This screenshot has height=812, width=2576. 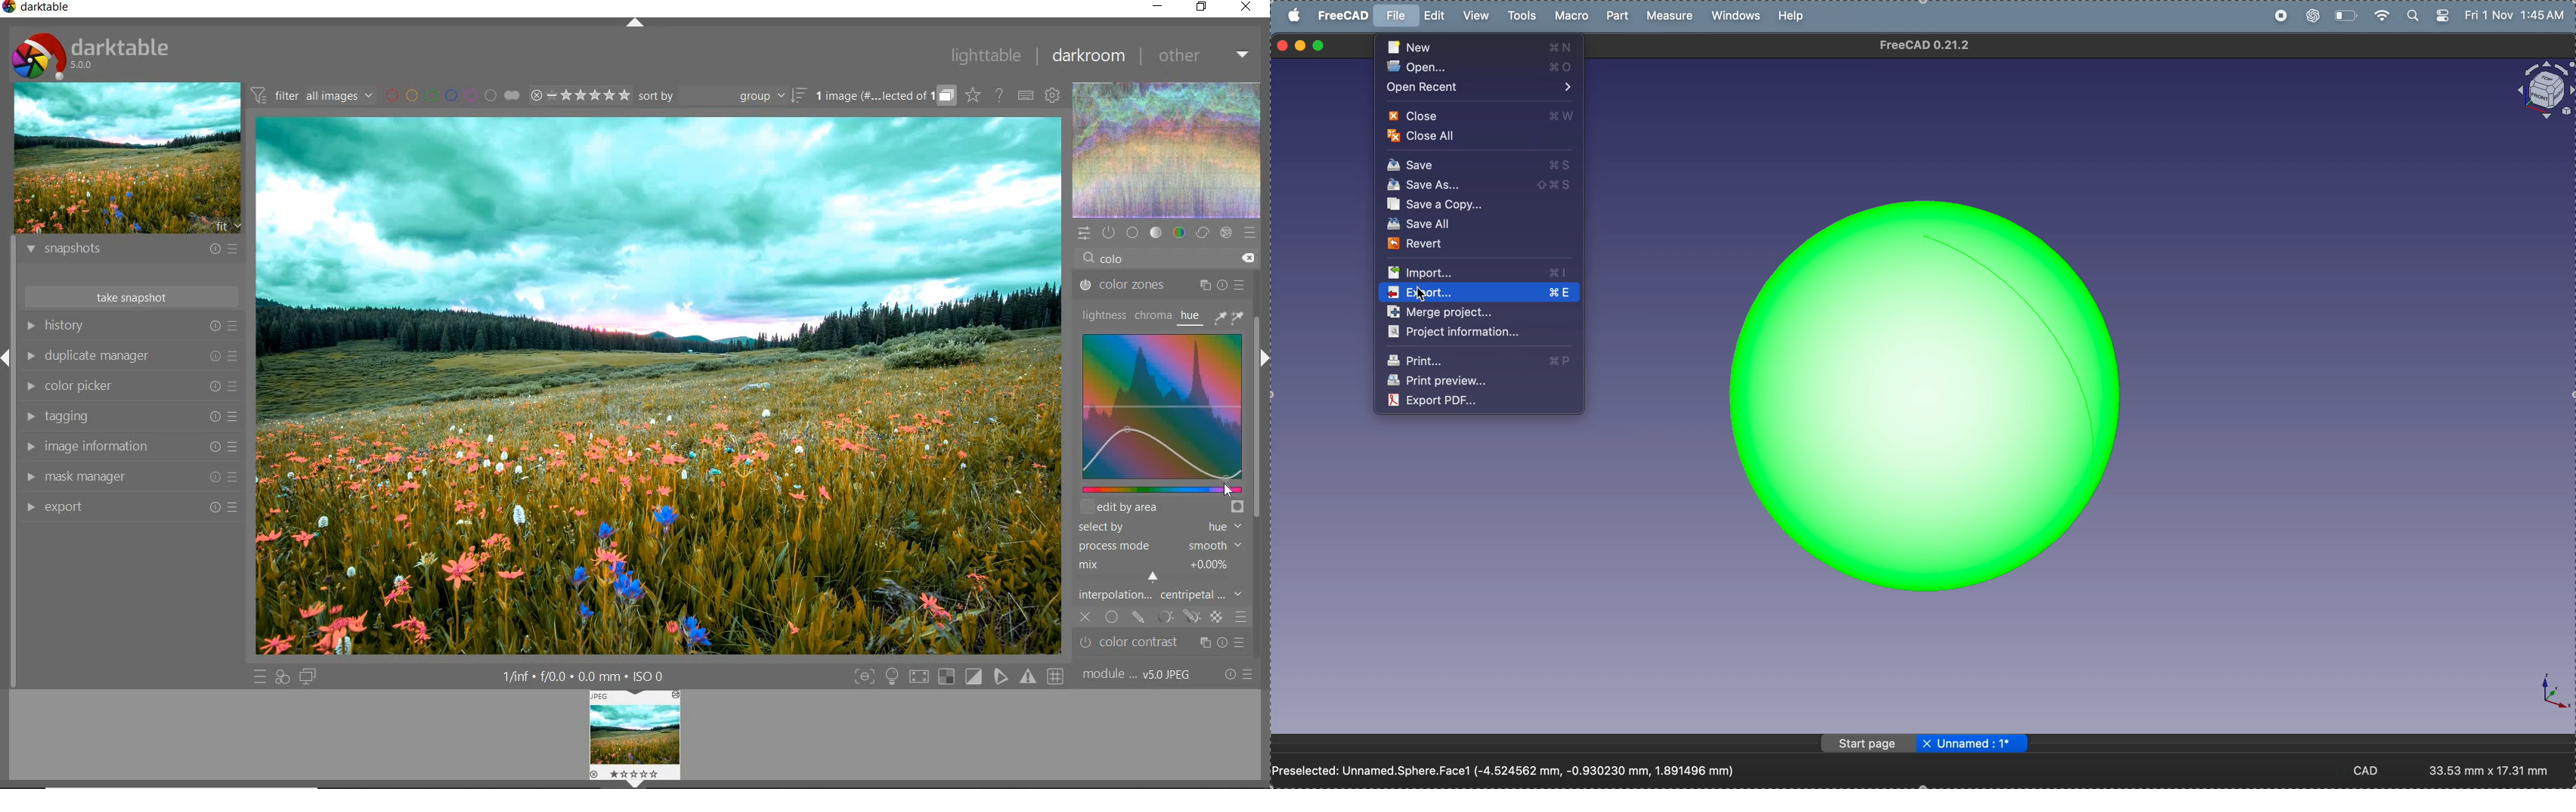 I want to click on aspect ratio- 33:53mm x 17.31mm, so click(x=2497, y=770).